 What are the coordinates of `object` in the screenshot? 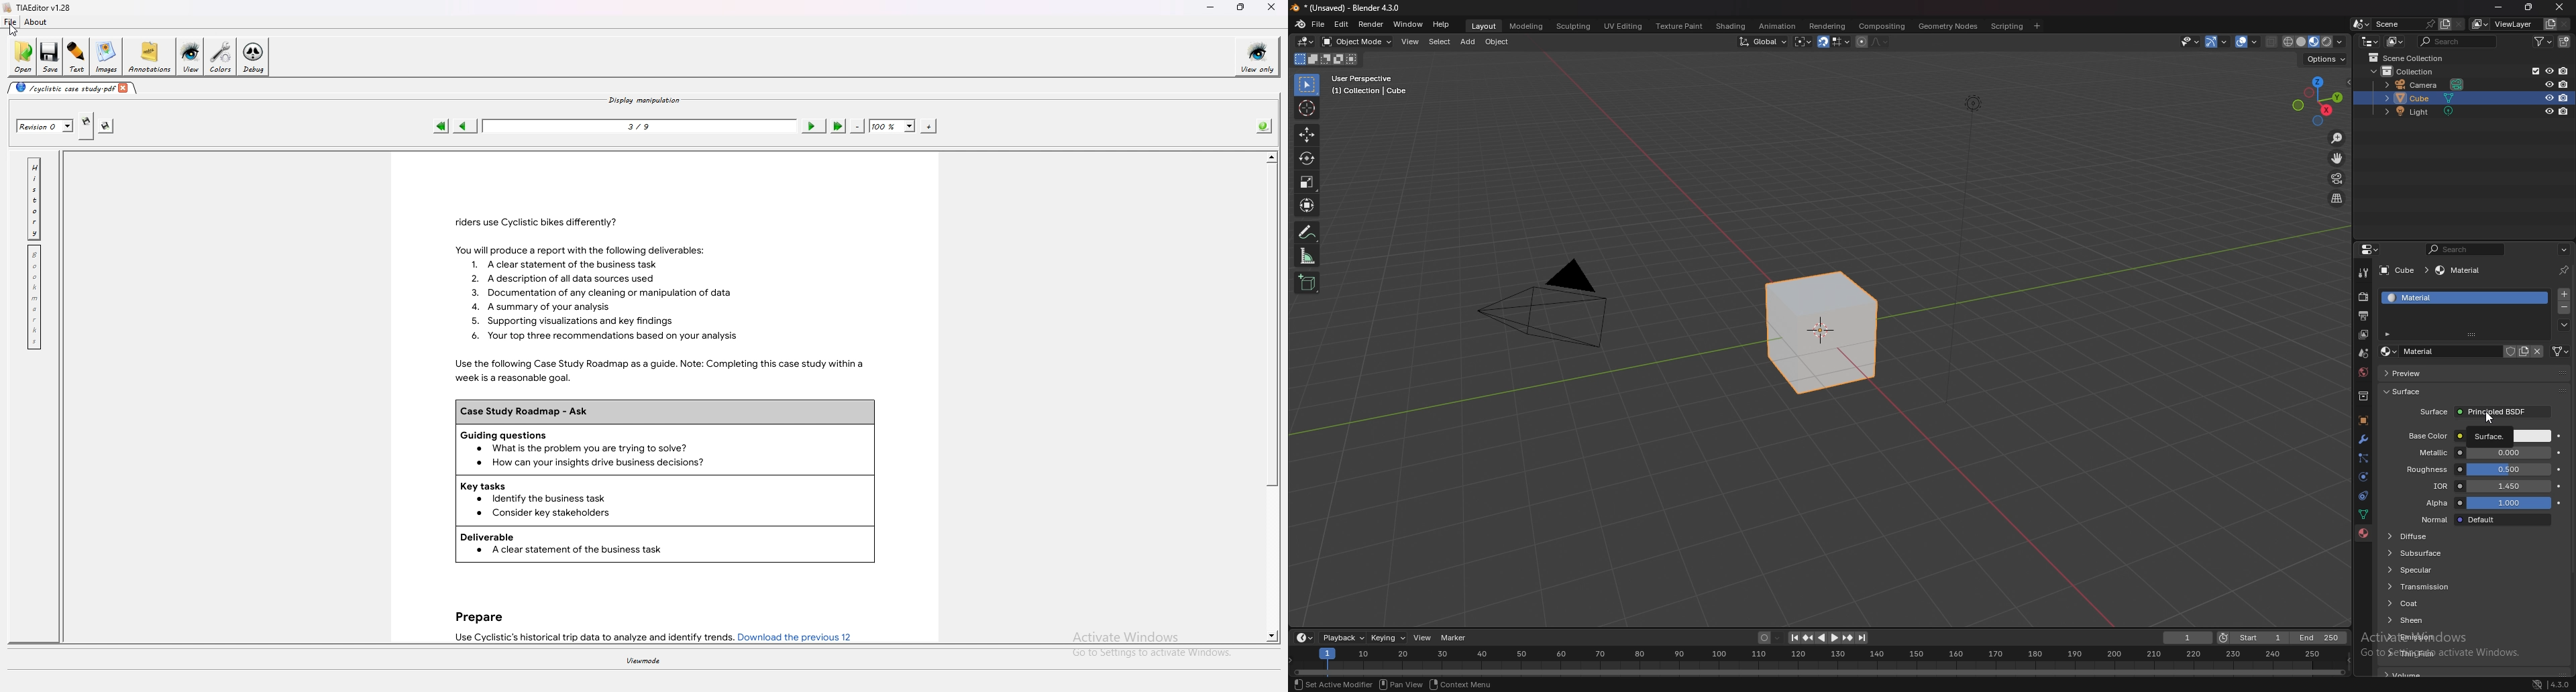 It's located at (1499, 42).